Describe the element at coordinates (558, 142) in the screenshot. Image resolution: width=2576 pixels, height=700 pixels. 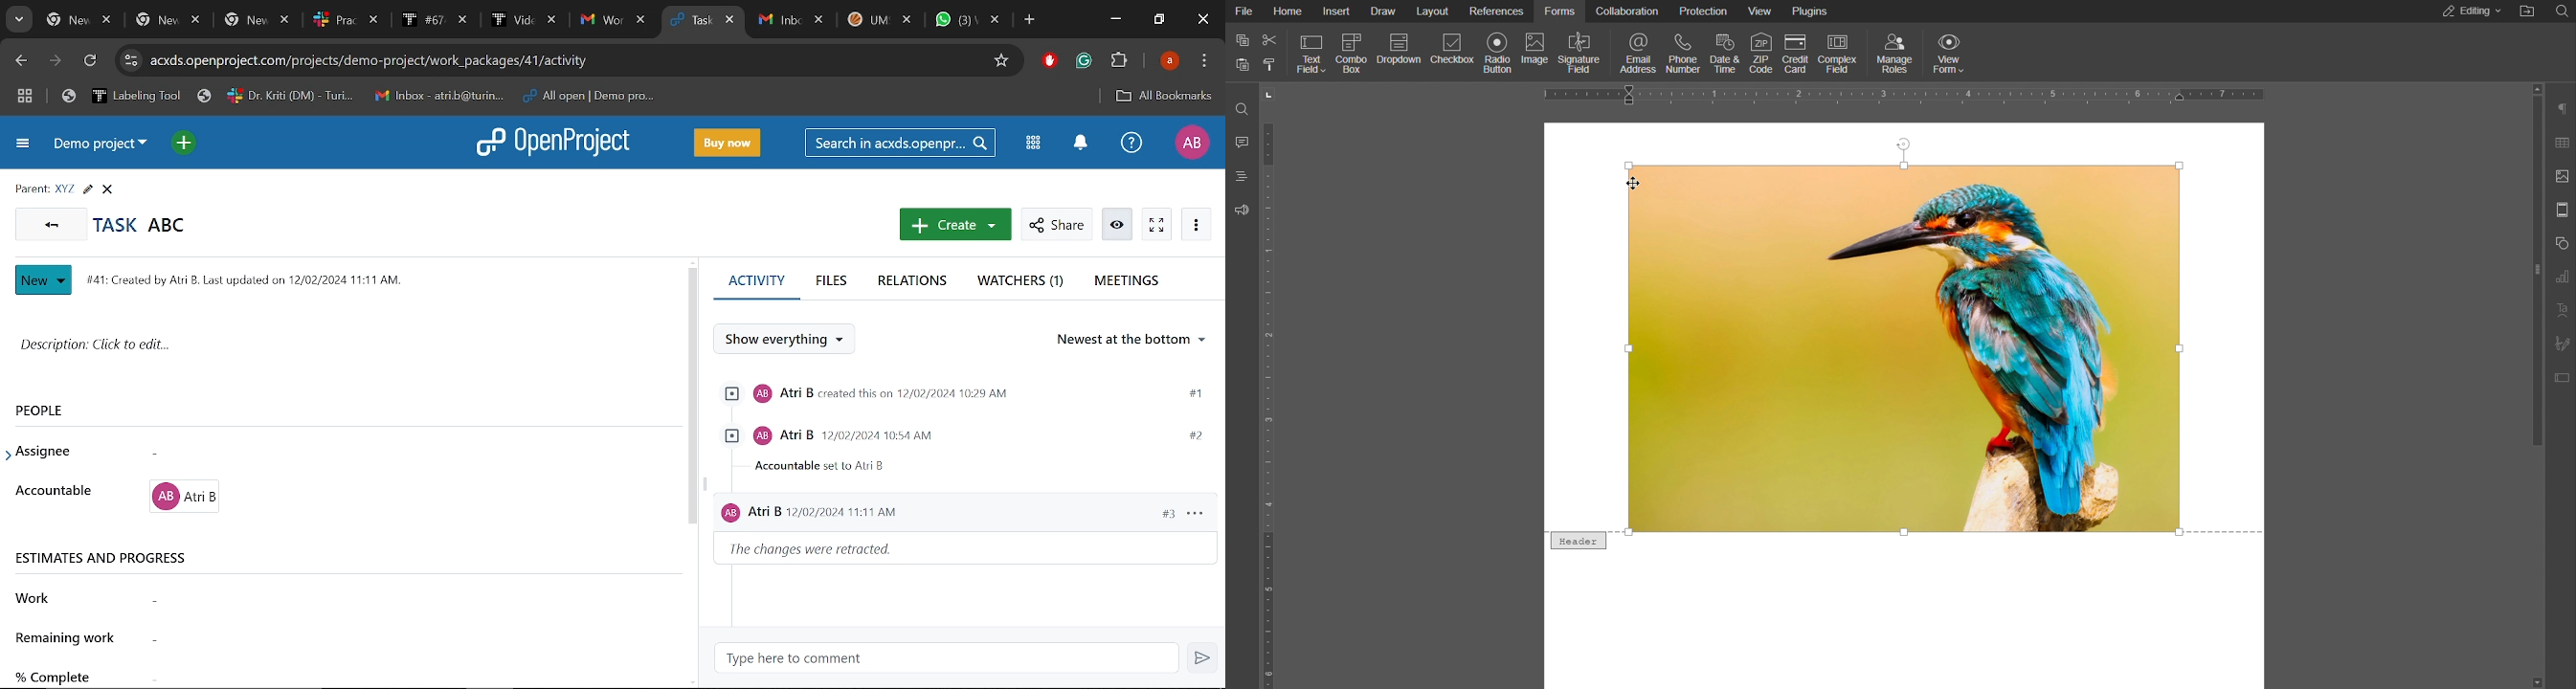
I see `Open project logo` at that location.